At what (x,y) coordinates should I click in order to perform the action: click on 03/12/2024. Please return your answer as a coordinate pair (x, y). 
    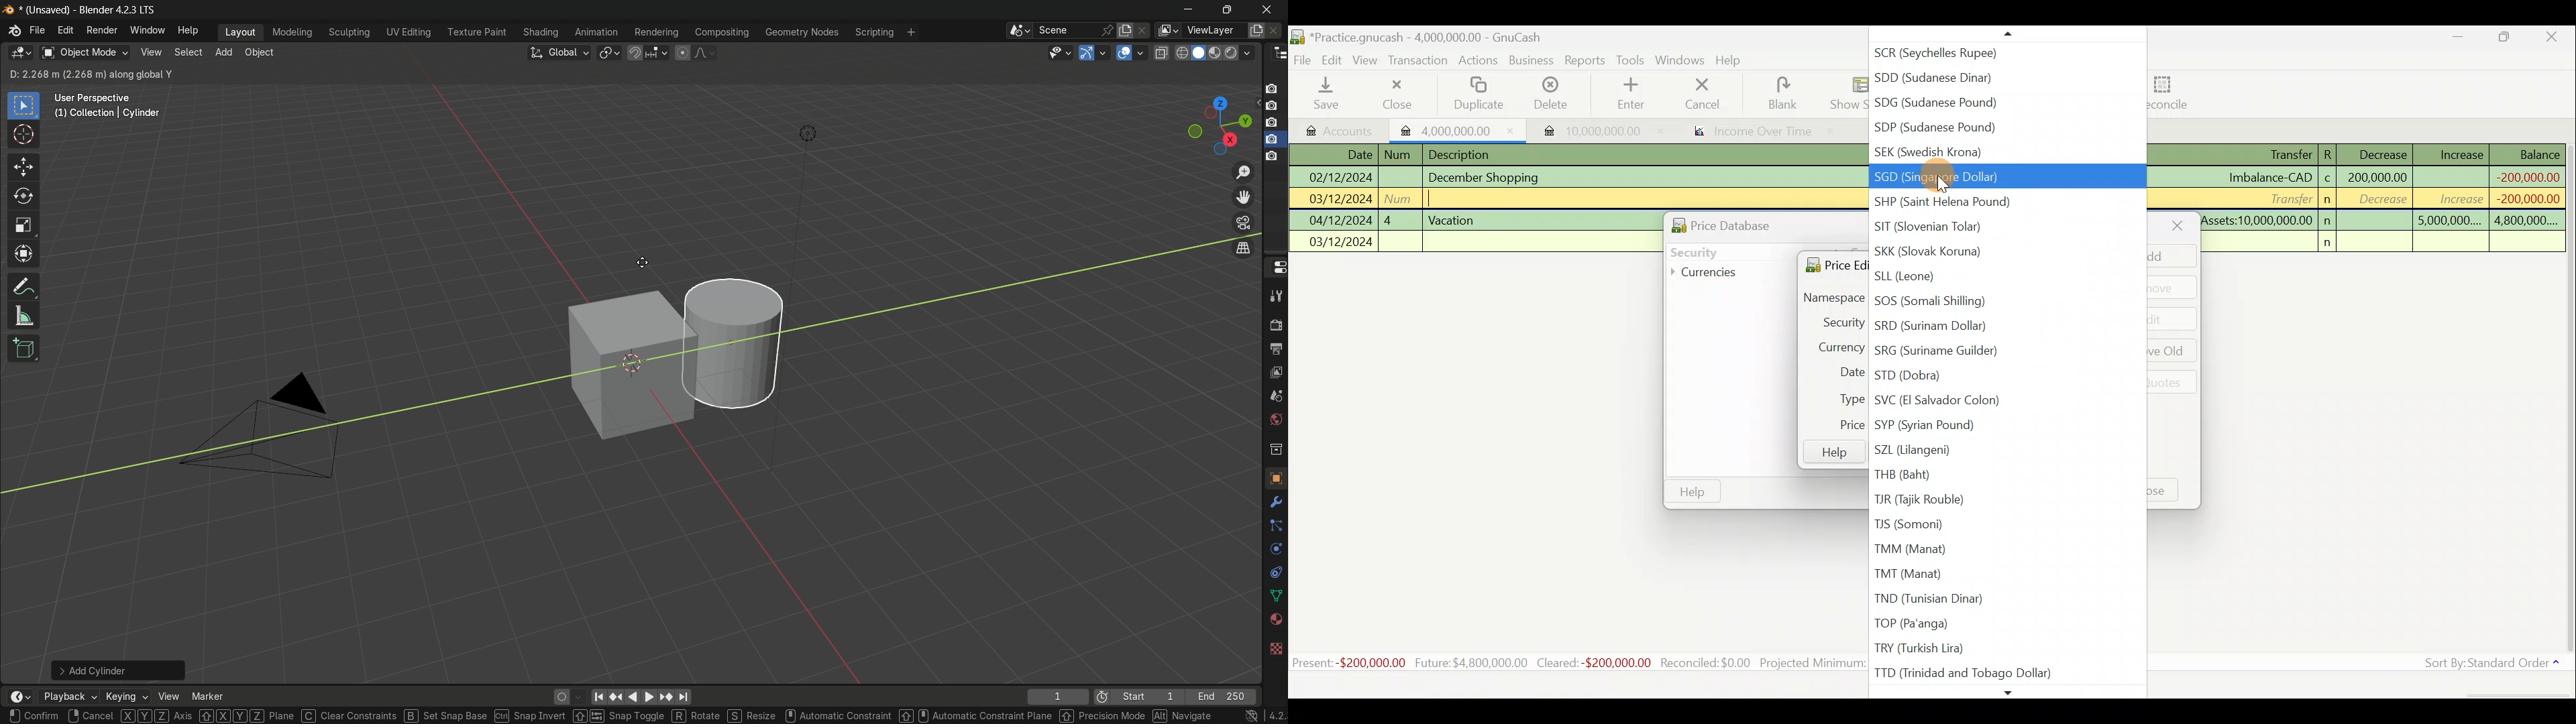
    Looking at the image, I should click on (1342, 243).